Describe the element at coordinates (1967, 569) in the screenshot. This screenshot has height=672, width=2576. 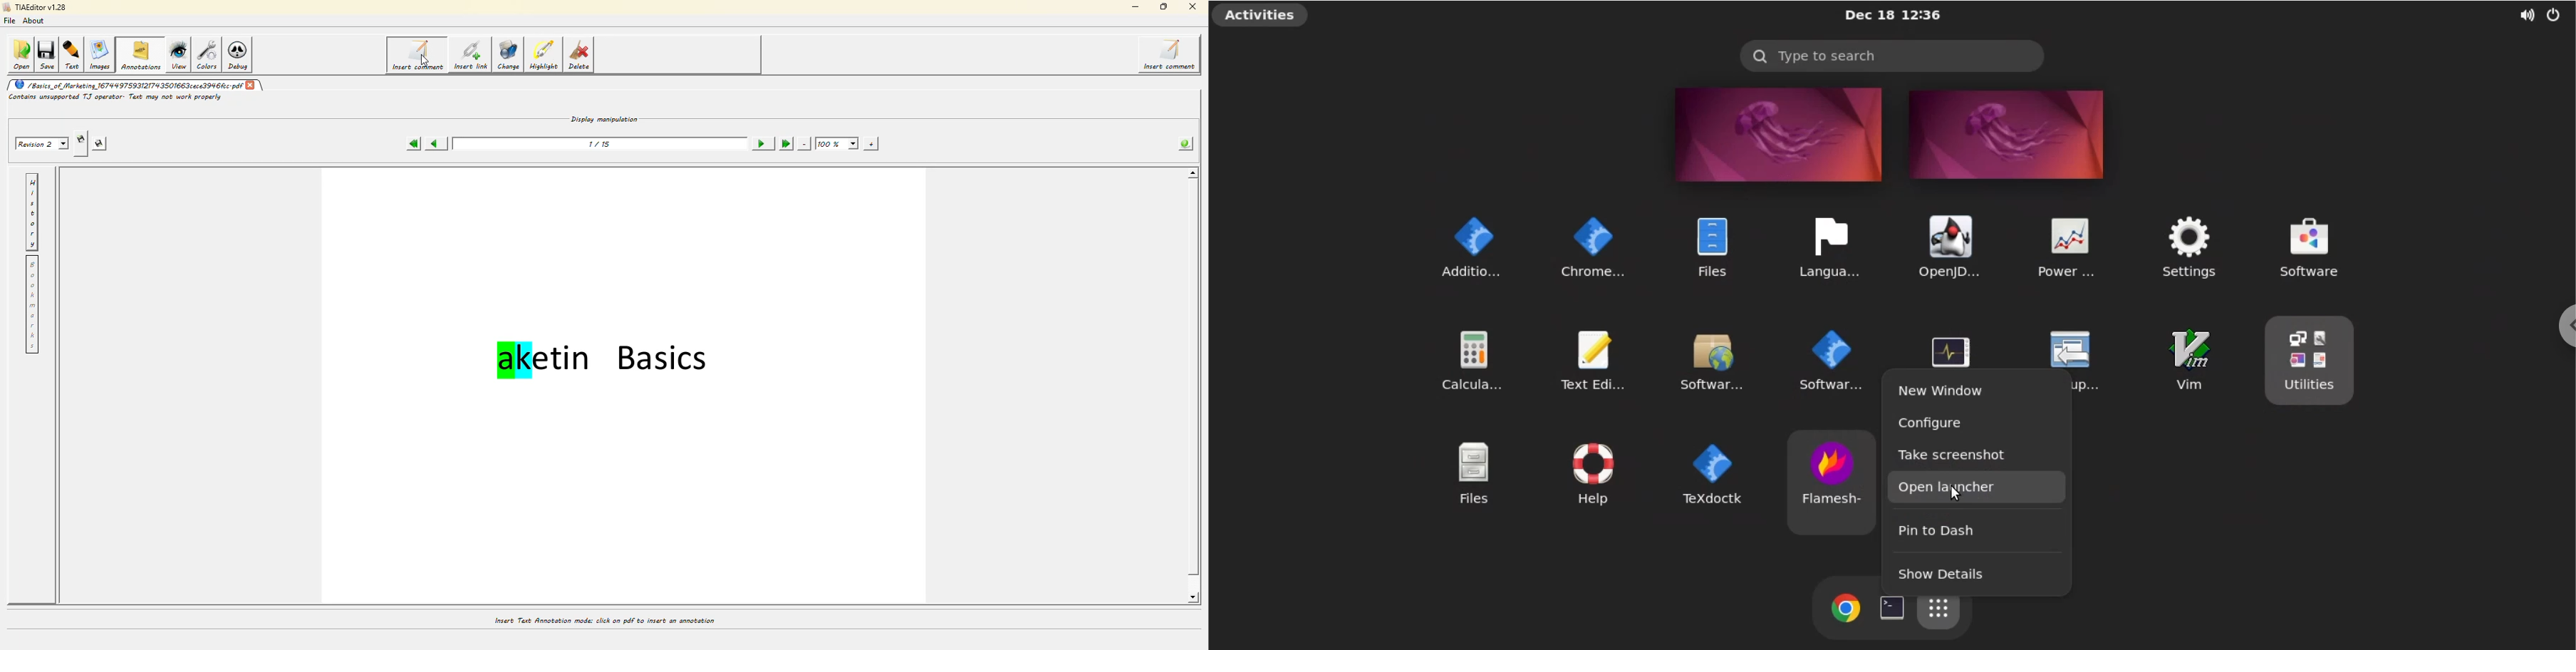
I see `show details` at that location.